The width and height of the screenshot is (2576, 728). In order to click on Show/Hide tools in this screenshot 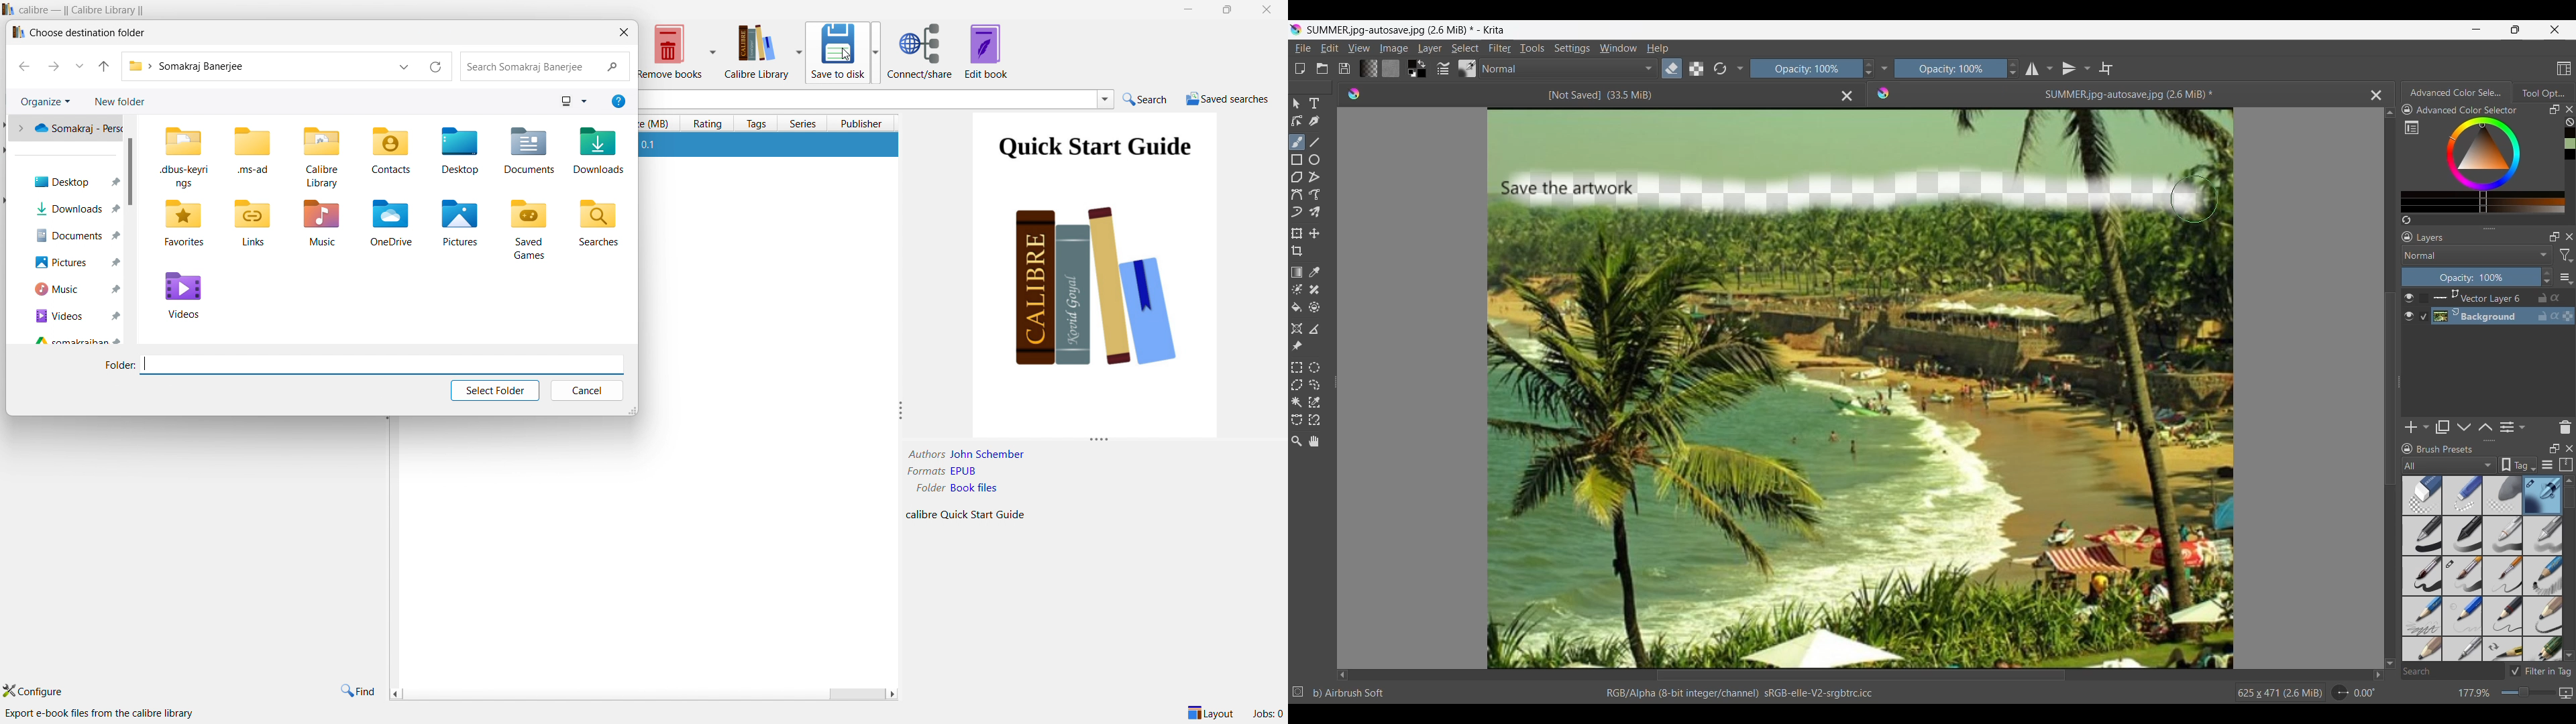, I will do `click(1884, 68)`.